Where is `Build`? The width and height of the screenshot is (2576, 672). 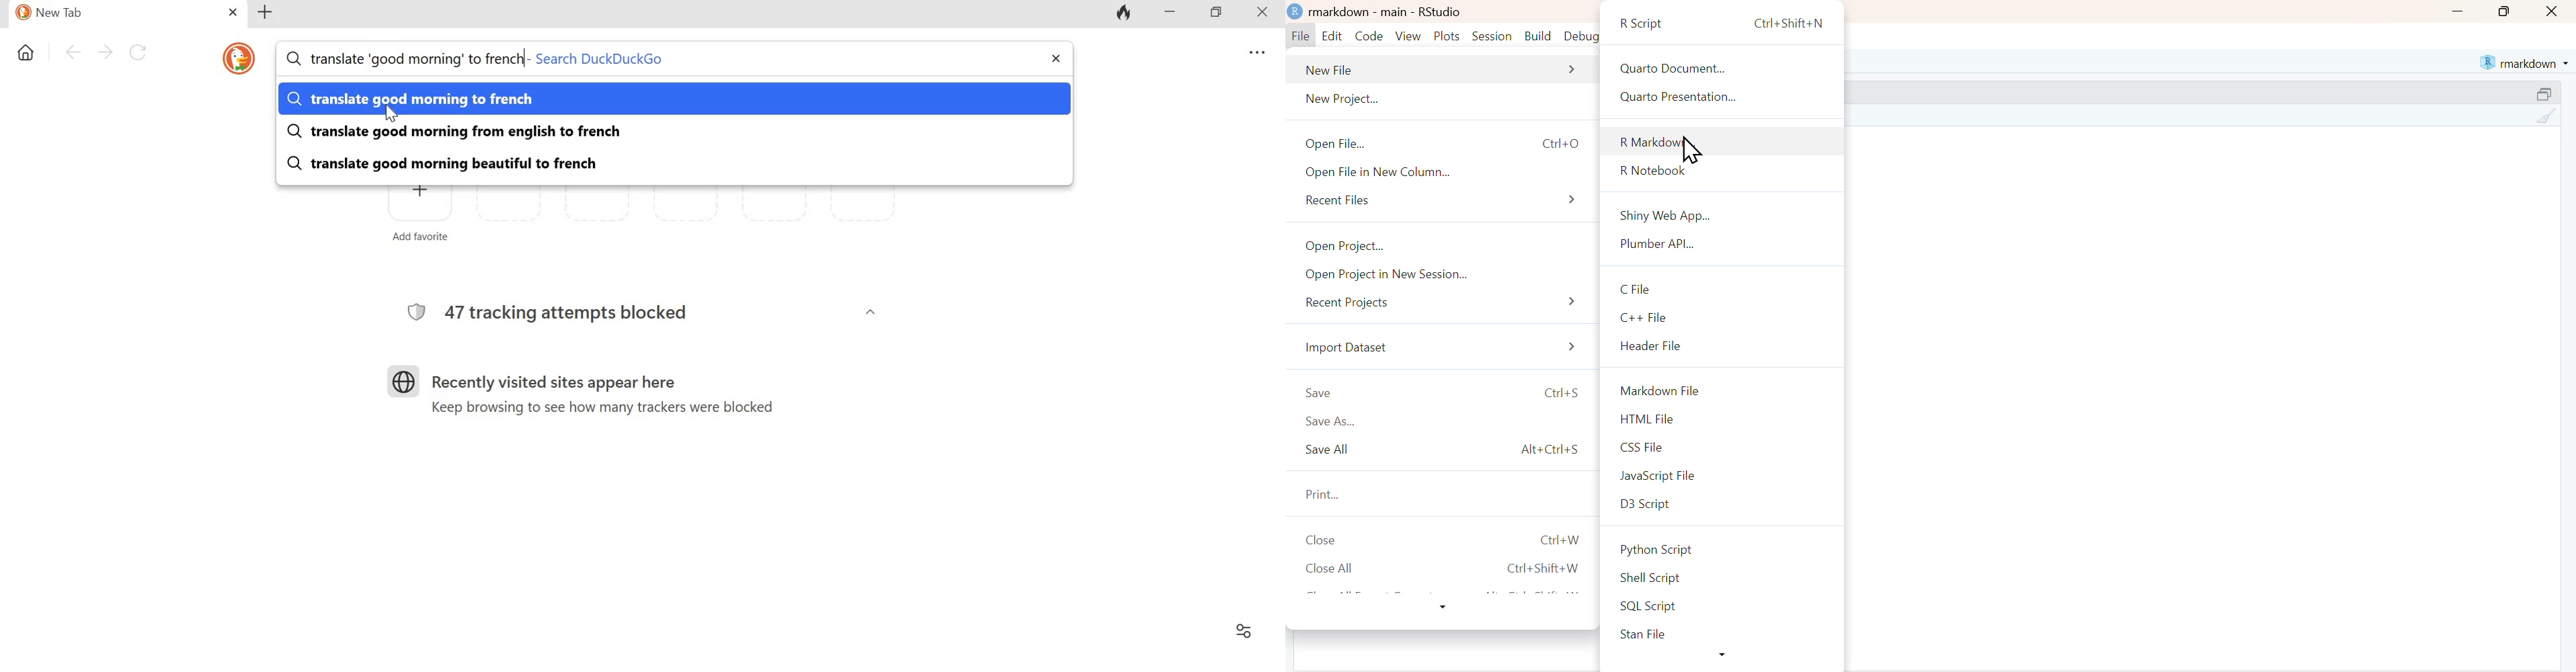
Build is located at coordinates (1537, 36).